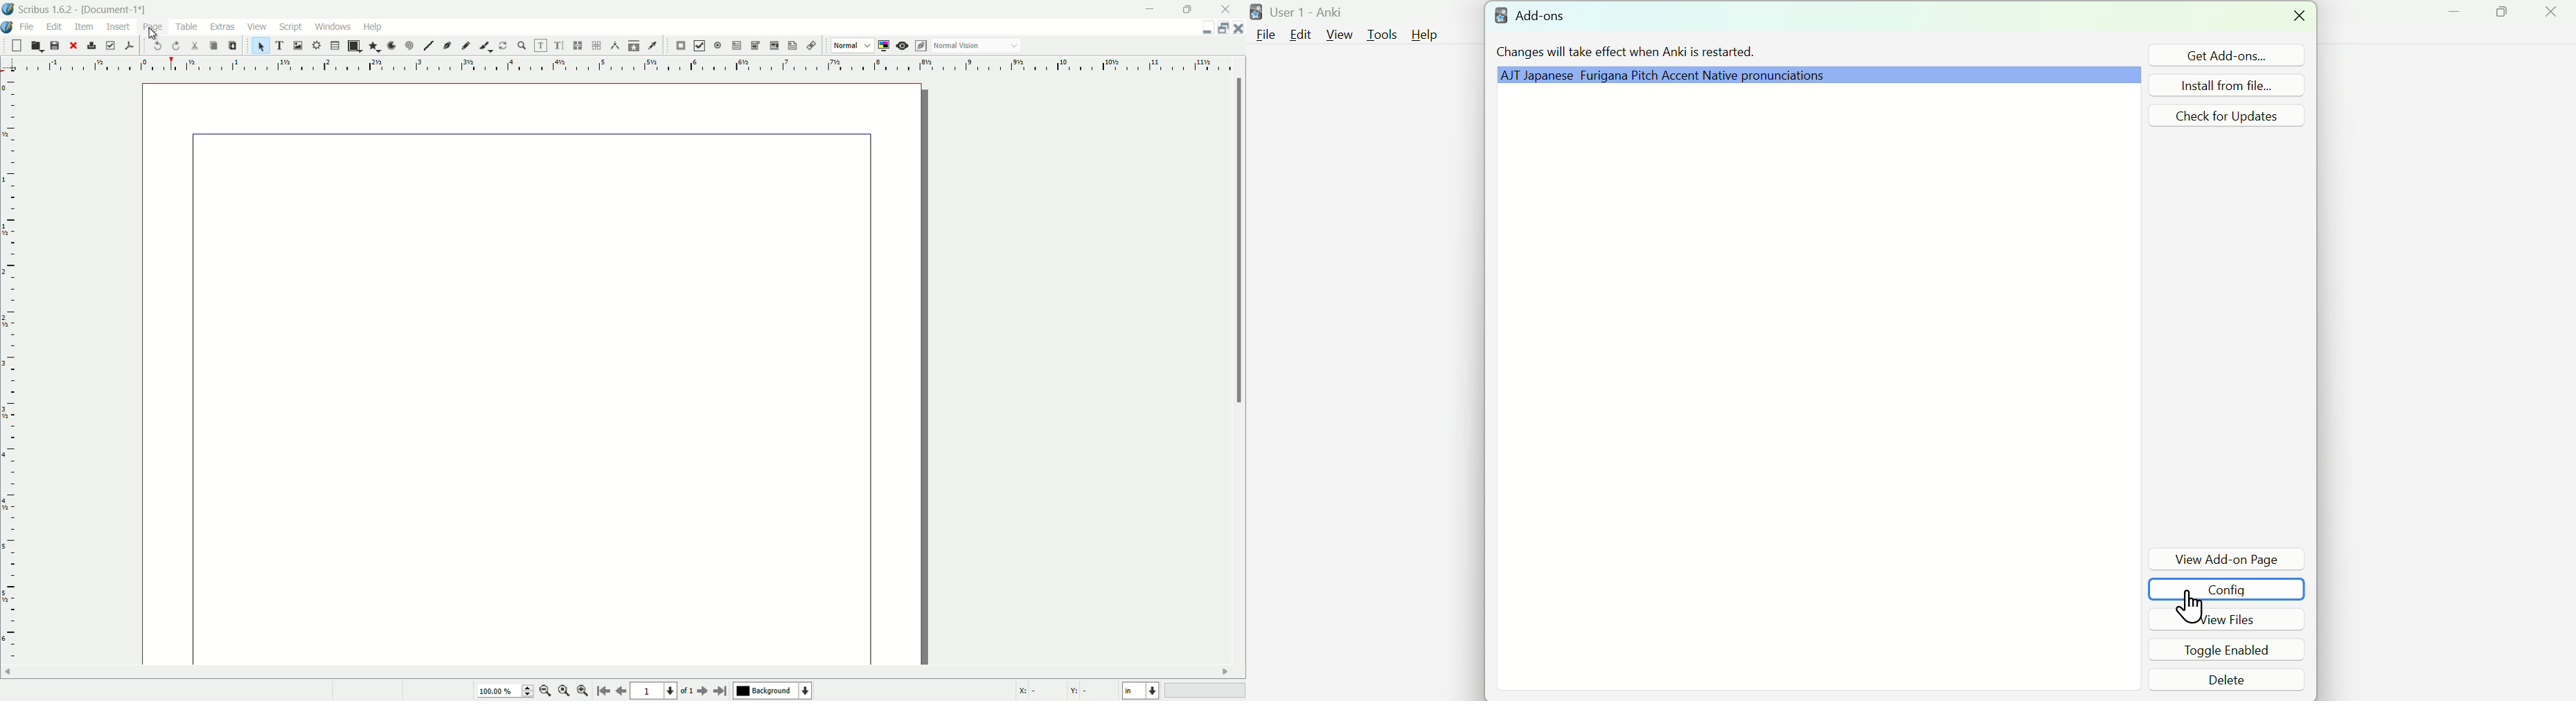  I want to click on Add=ons, so click(1536, 15).